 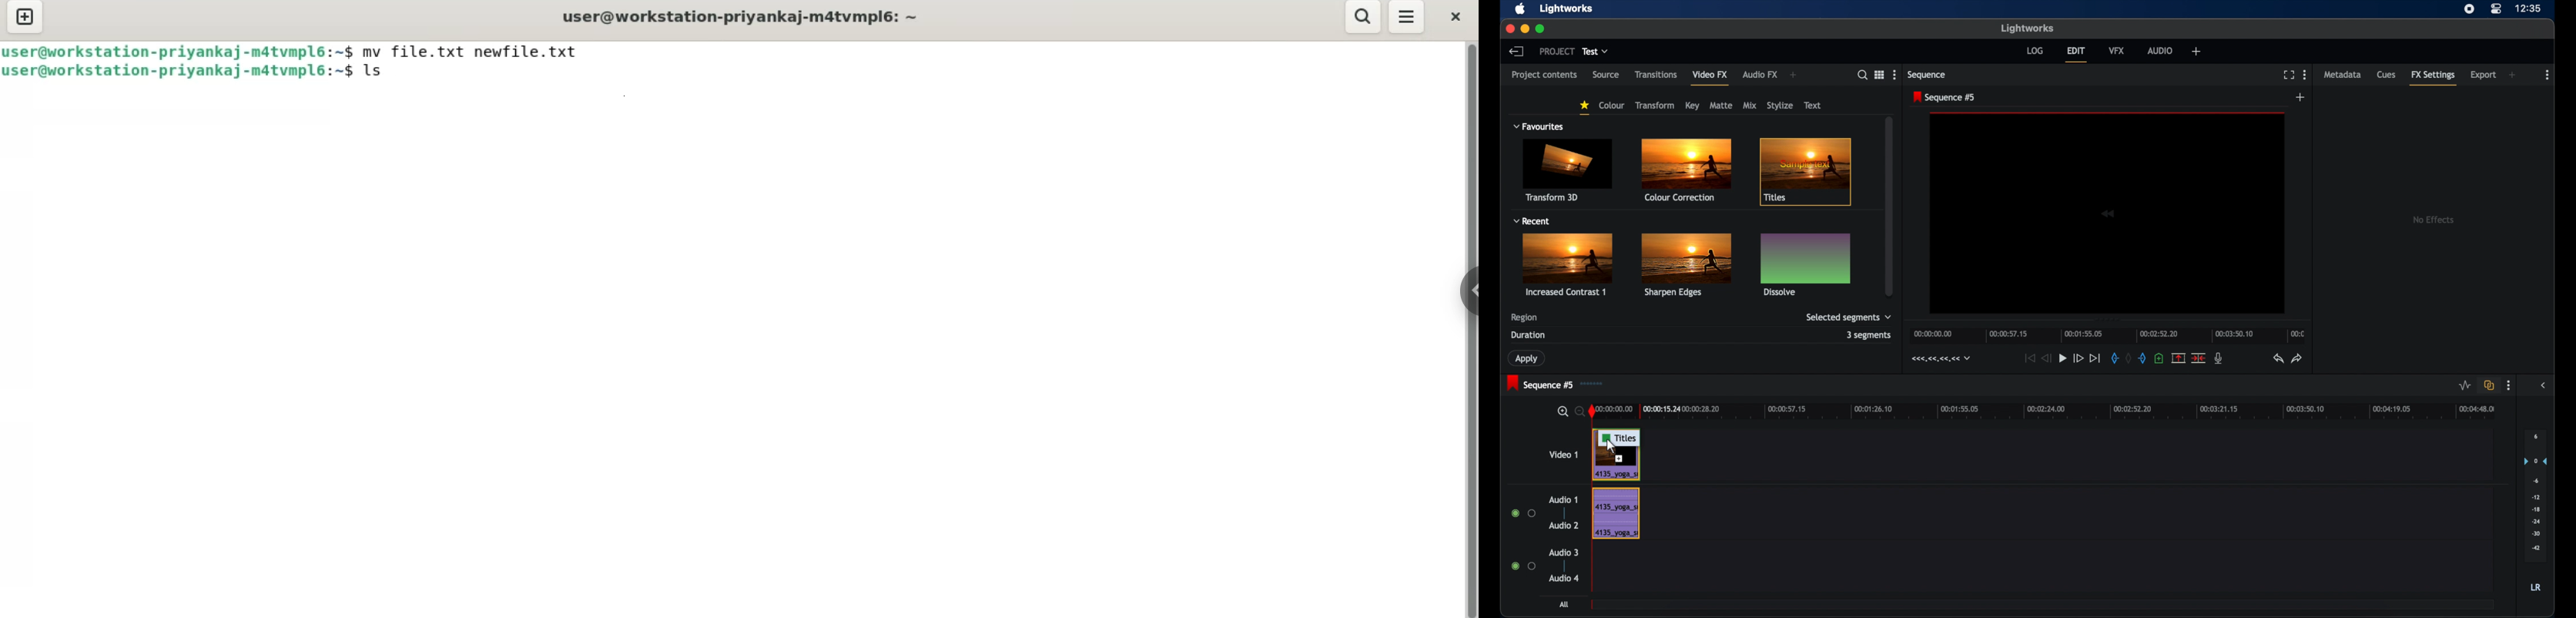 I want to click on project, so click(x=1555, y=51).